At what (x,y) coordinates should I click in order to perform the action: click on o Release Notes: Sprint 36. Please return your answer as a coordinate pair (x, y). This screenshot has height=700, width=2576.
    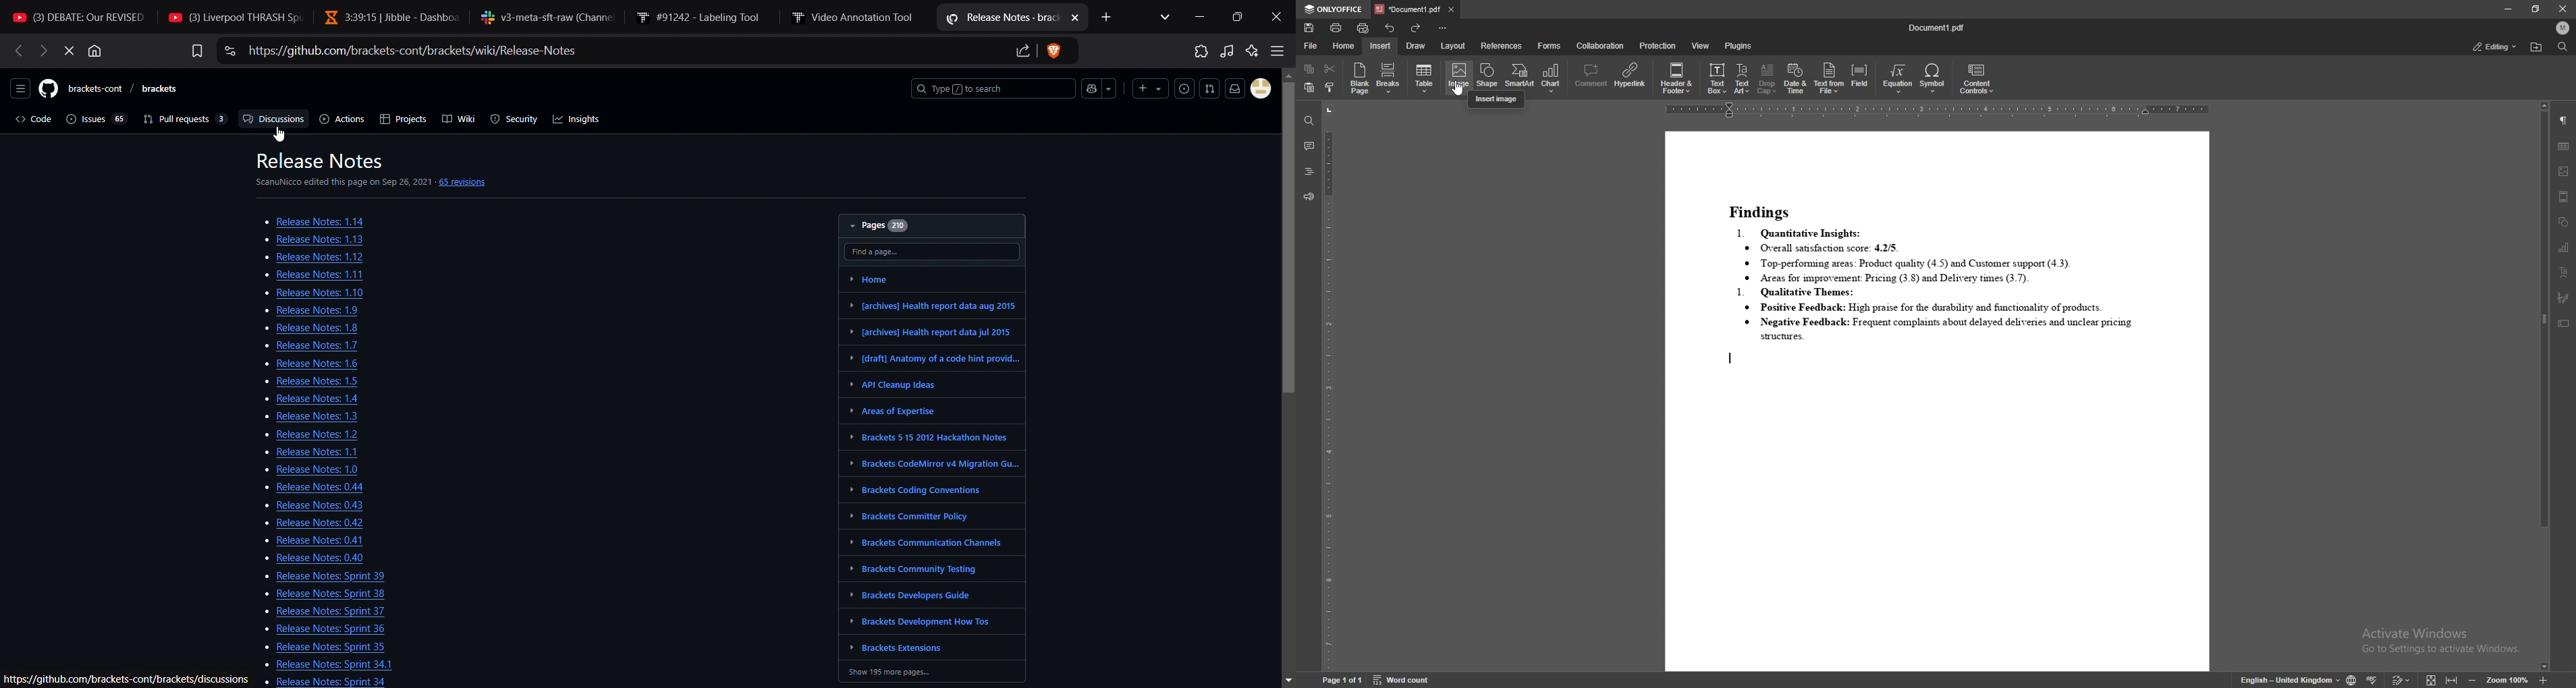
    Looking at the image, I should click on (318, 628).